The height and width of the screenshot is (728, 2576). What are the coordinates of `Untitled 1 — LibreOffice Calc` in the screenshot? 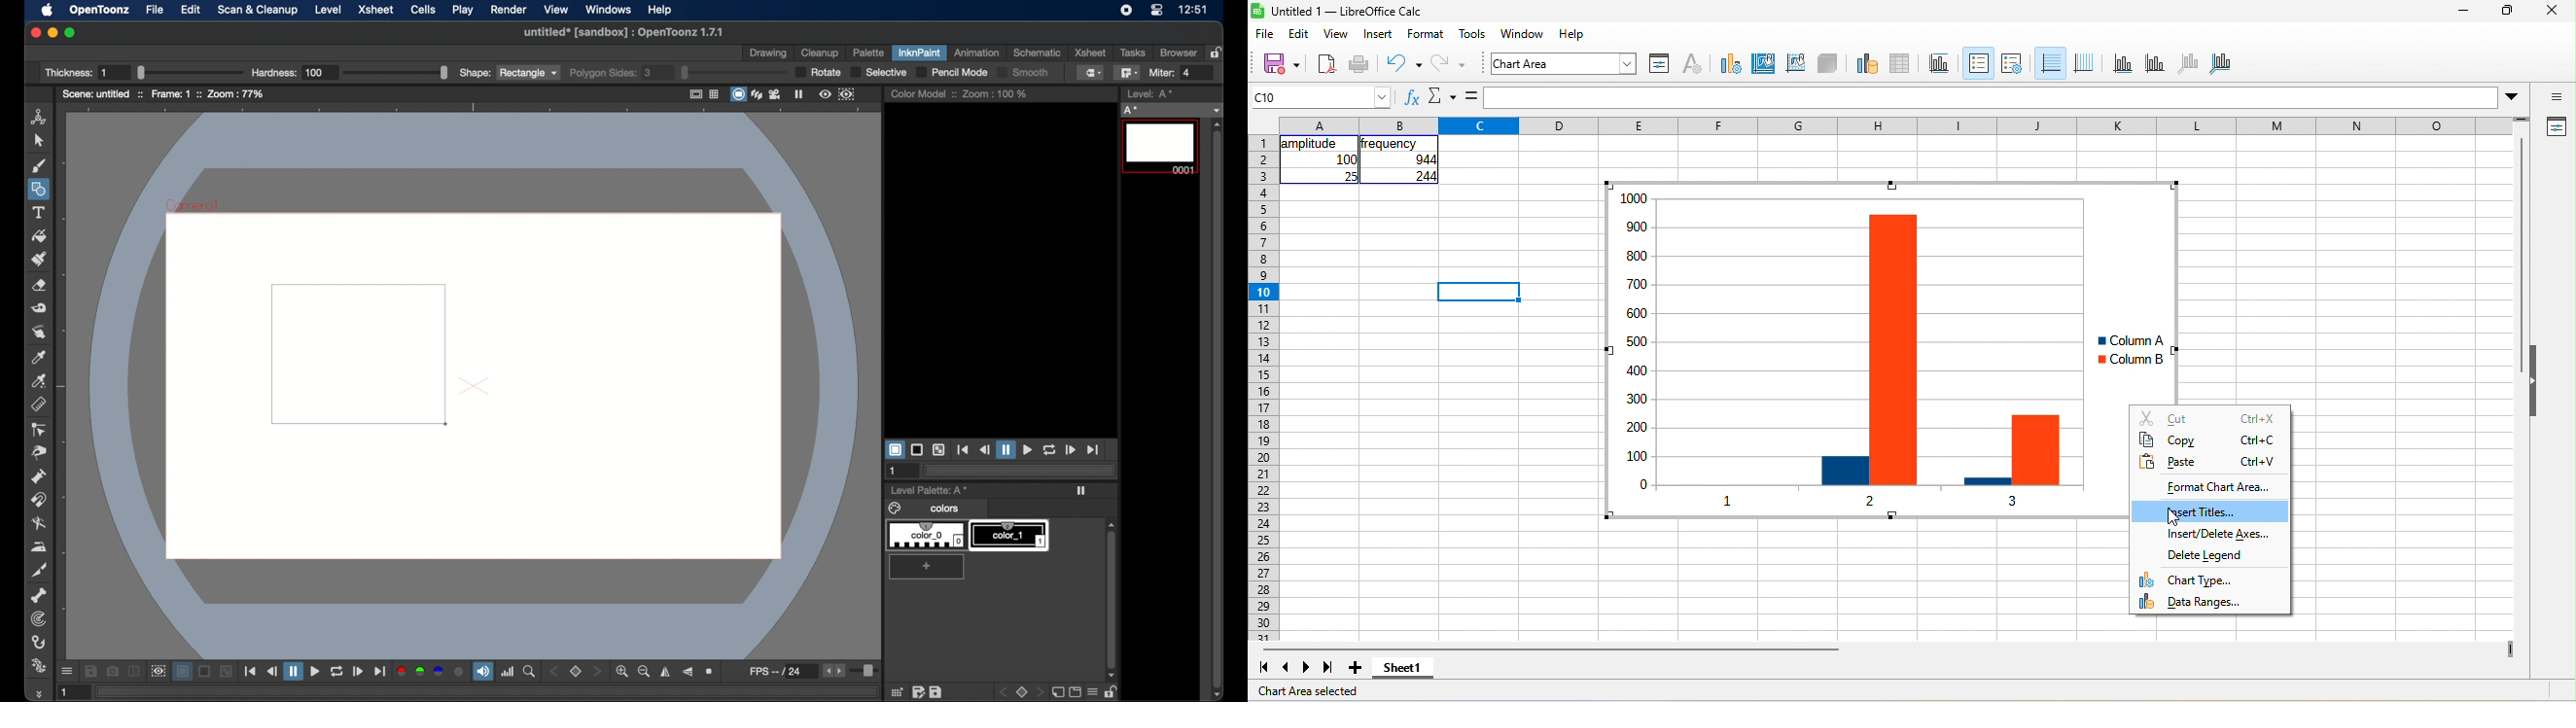 It's located at (1348, 12).